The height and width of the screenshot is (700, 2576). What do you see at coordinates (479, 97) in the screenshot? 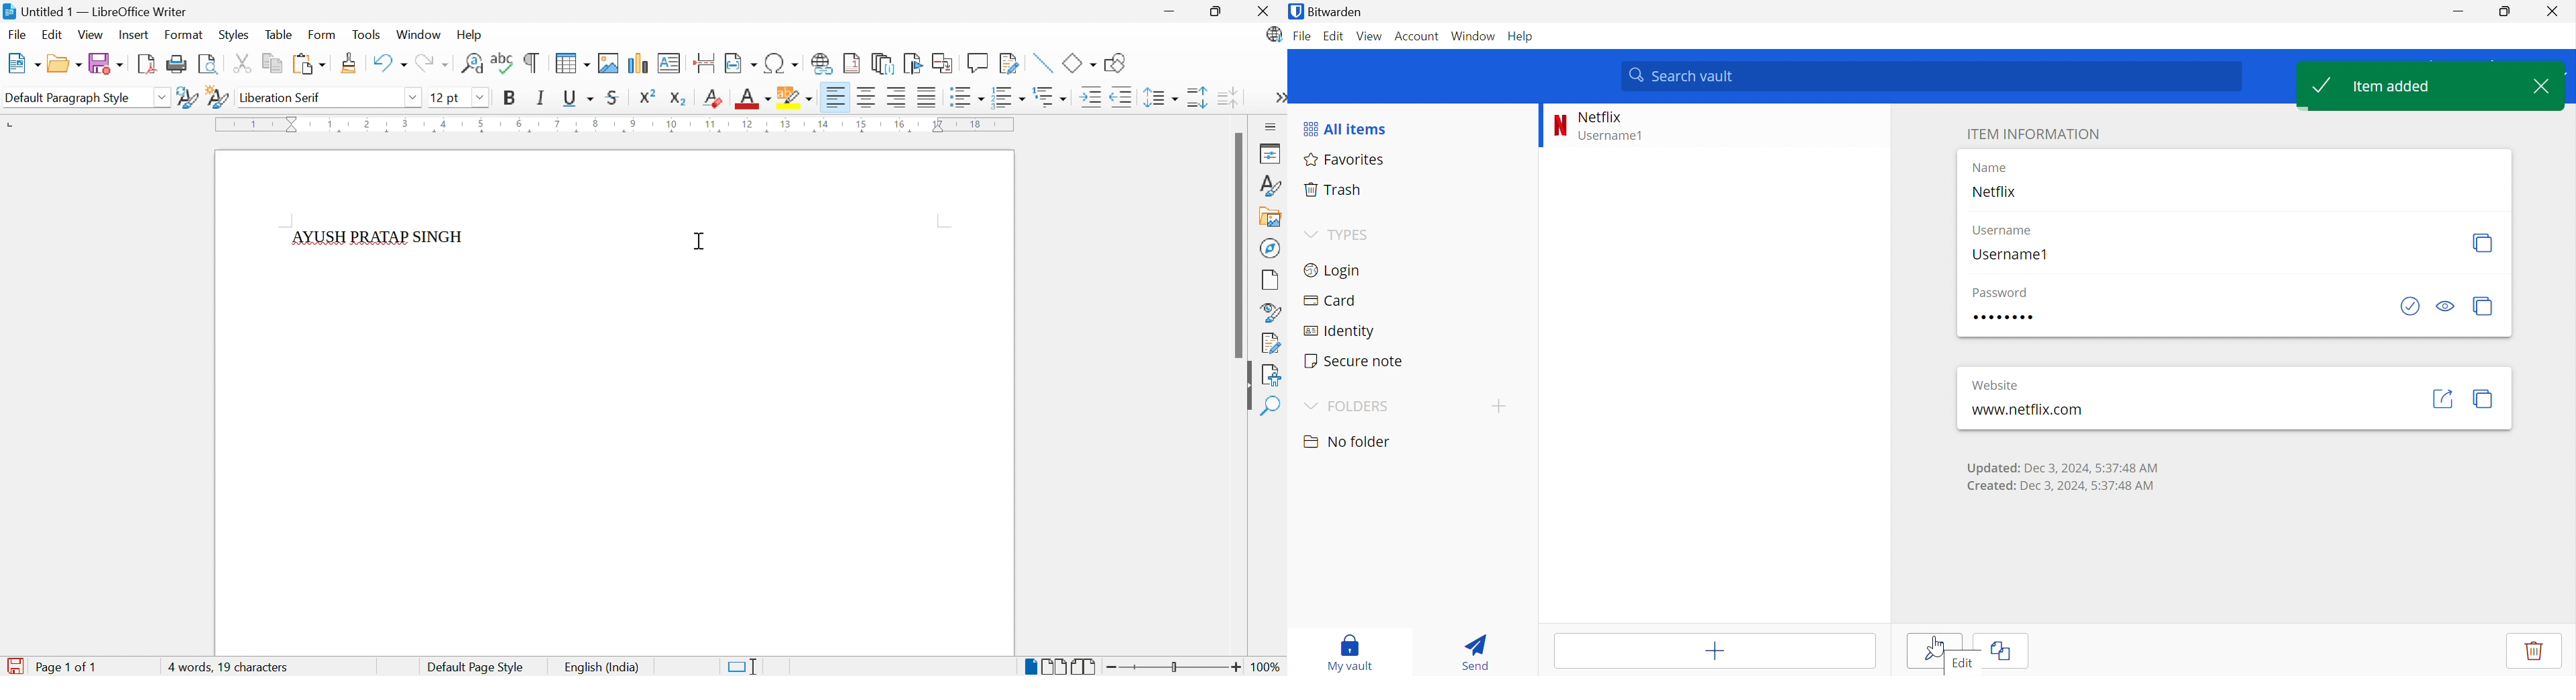
I see `Drop Down` at bounding box center [479, 97].